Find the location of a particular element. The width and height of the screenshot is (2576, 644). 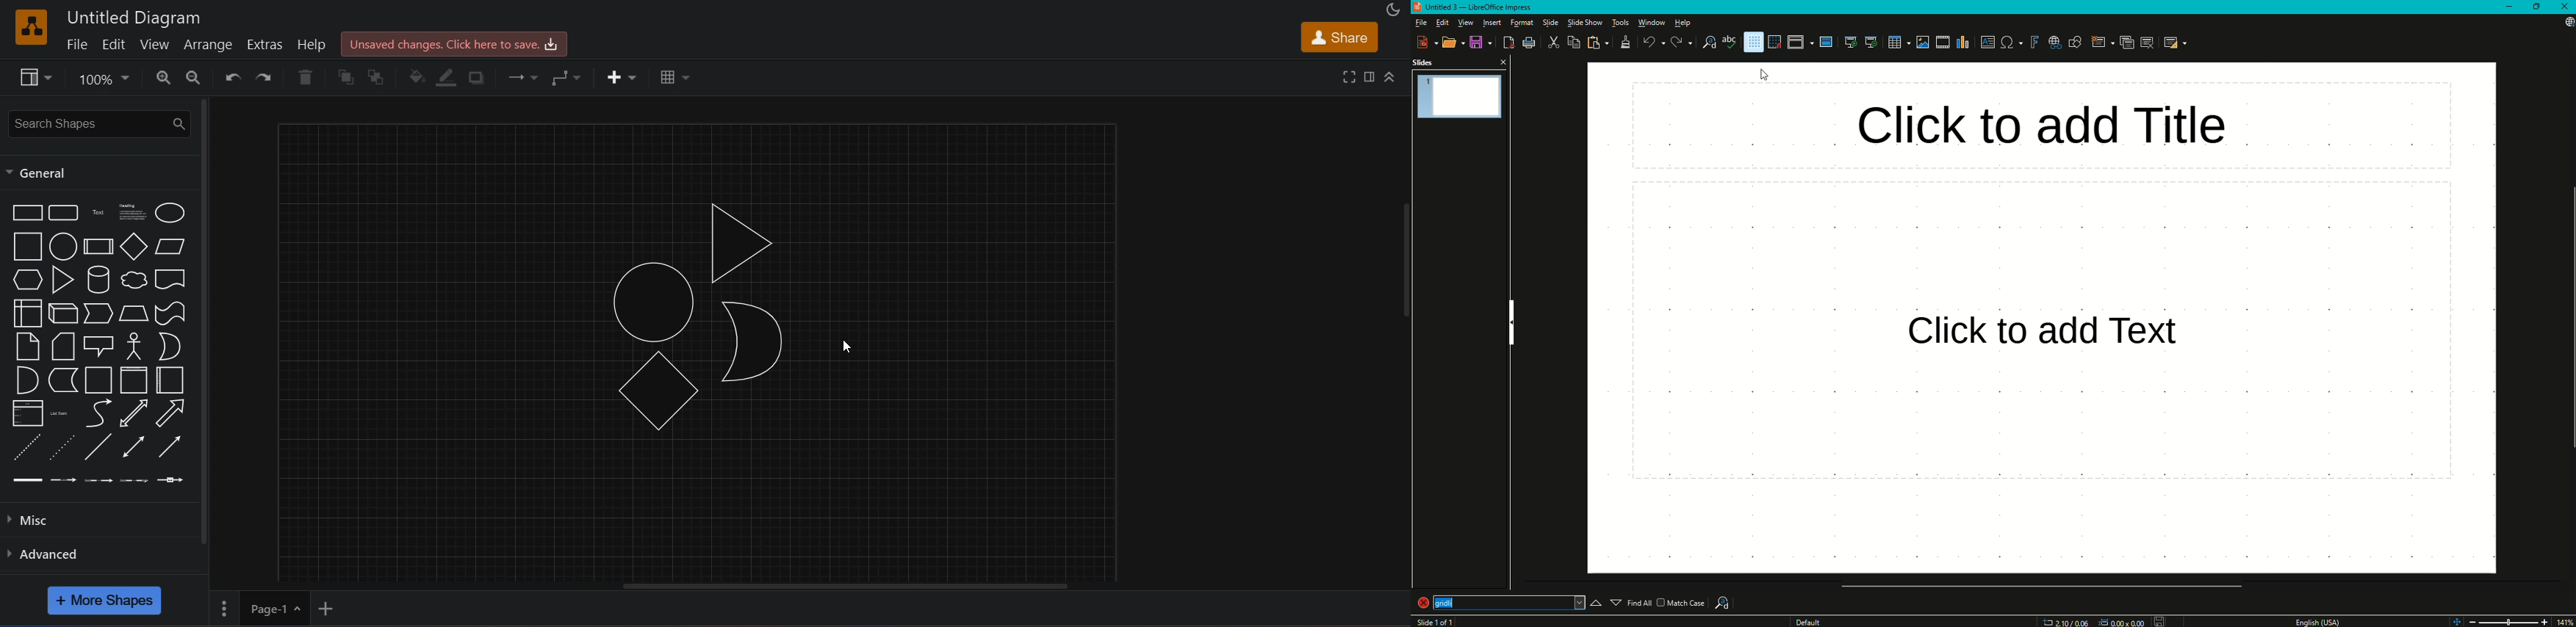

callout is located at coordinates (98, 344).